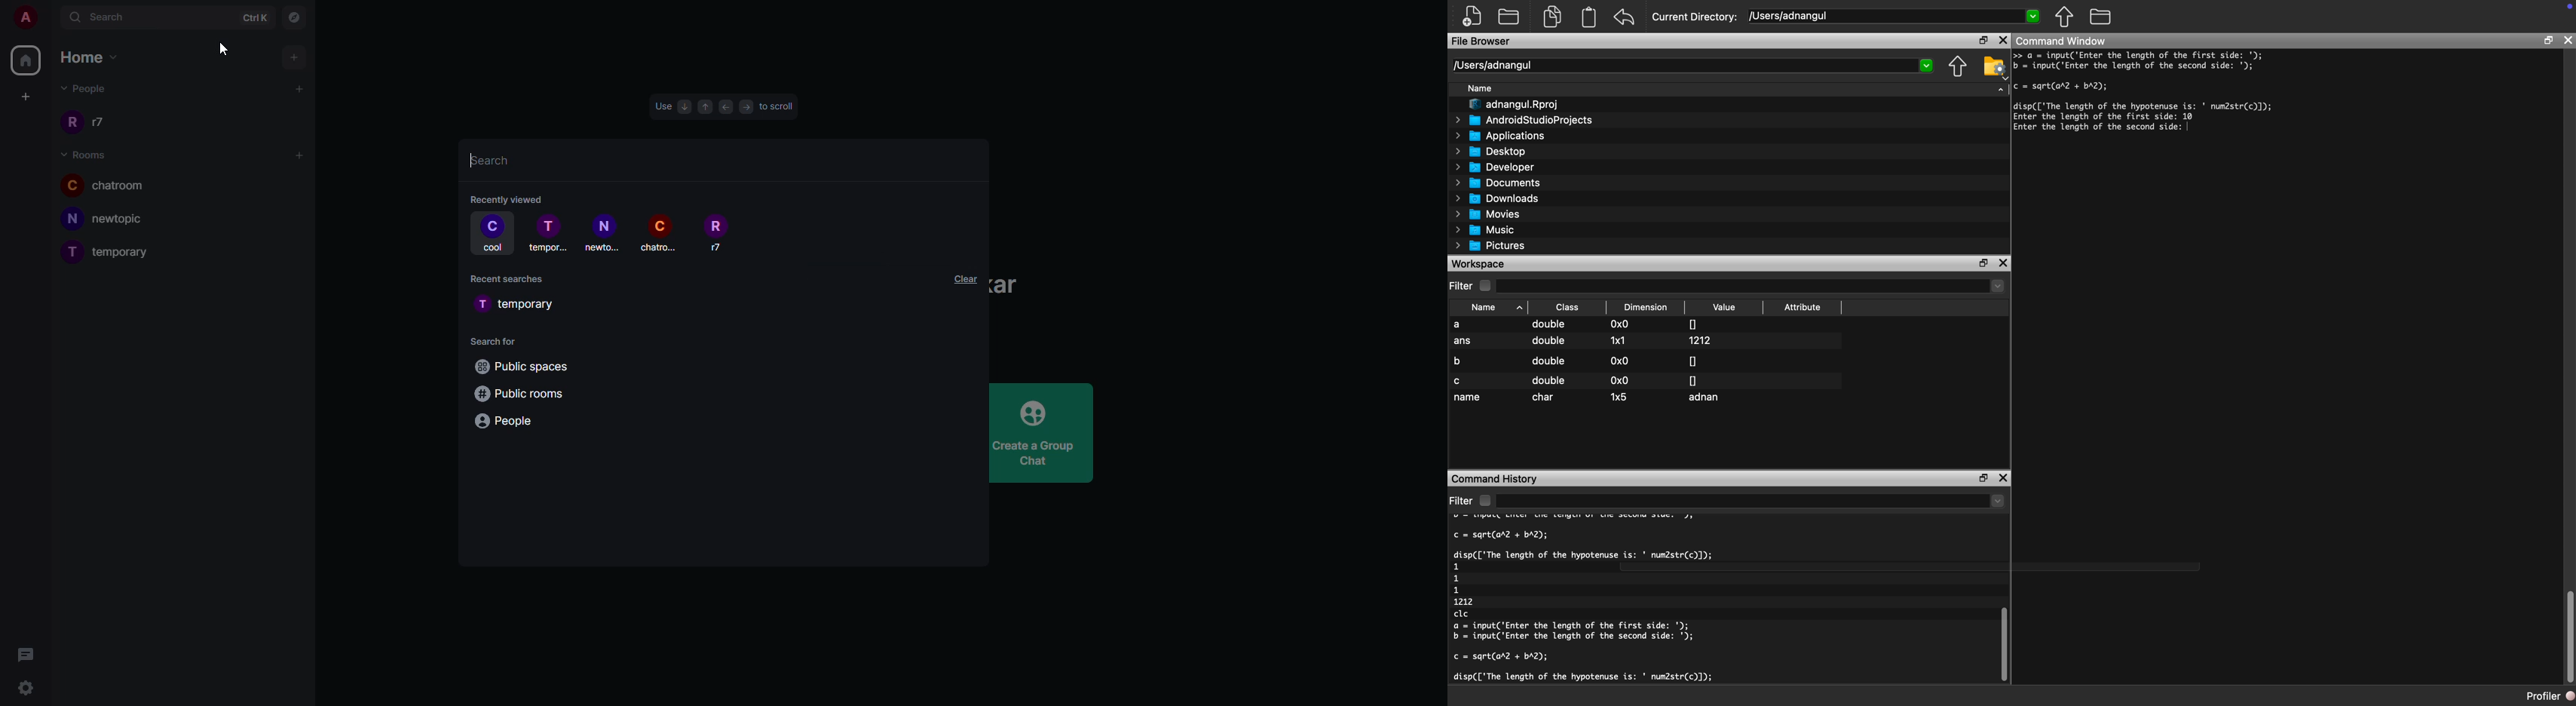 Image resolution: width=2576 pixels, height=728 pixels. Describe the element at coordinates (1693, 380) in the screenshot. I see `0` at that location.